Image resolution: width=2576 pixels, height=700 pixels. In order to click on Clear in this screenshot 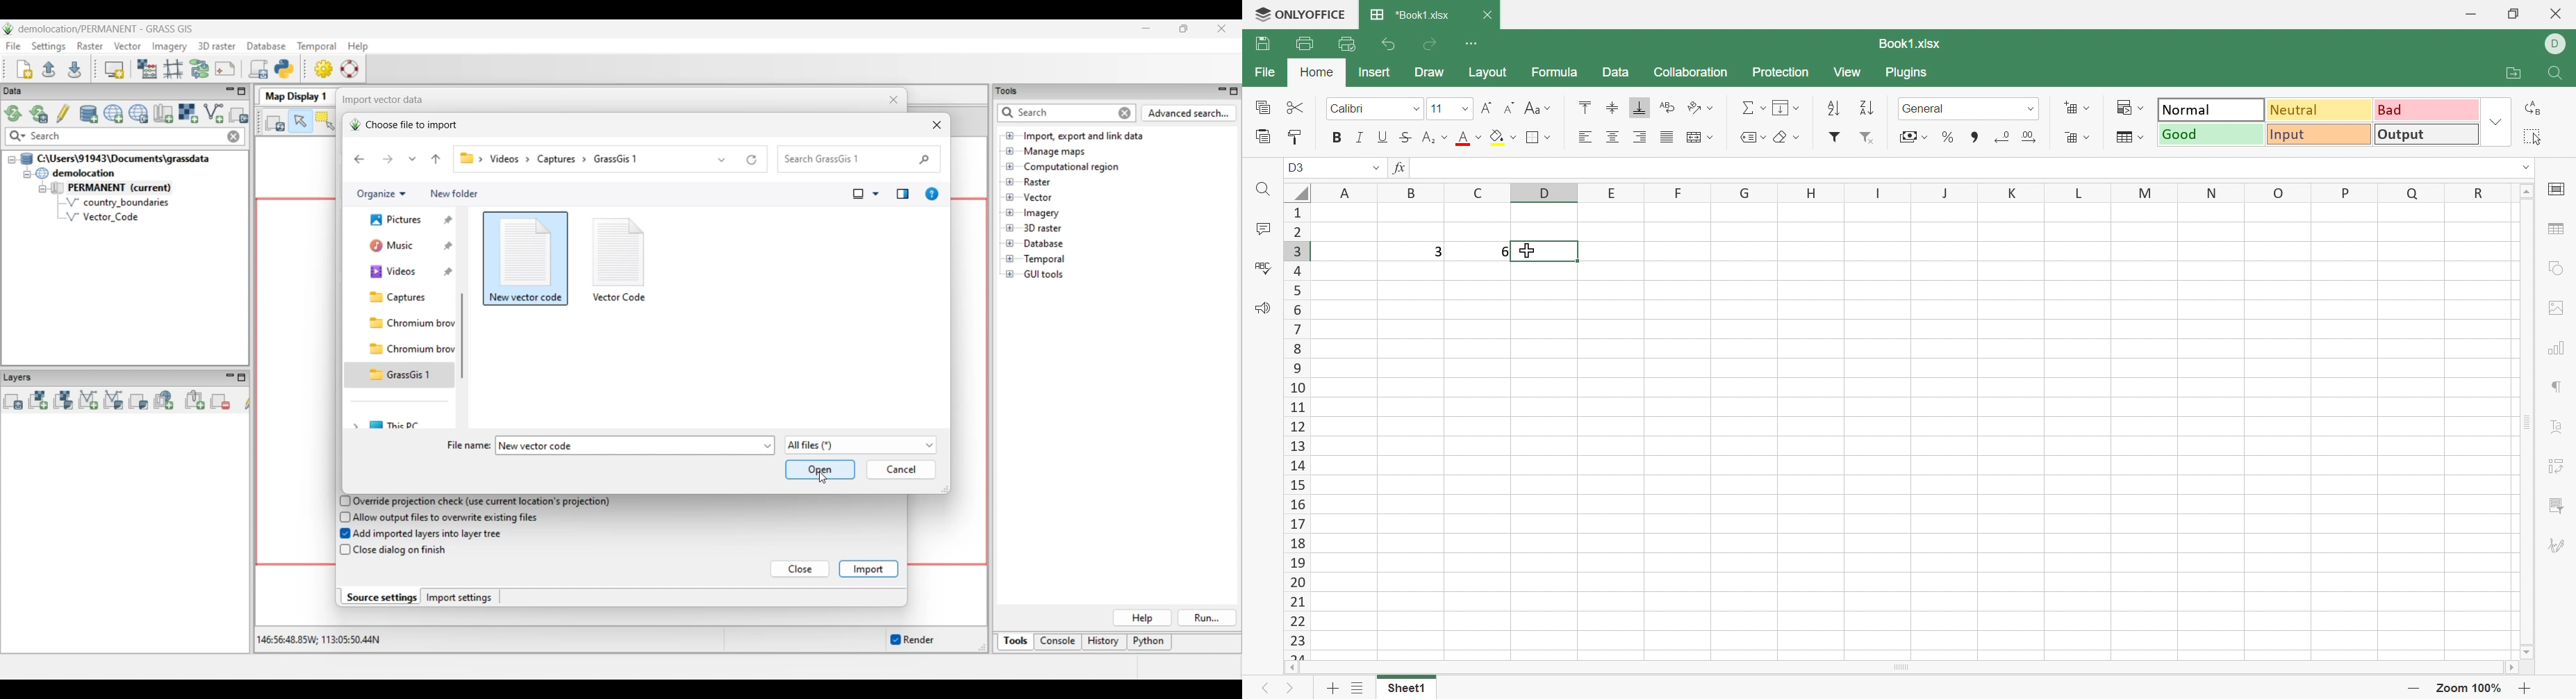, I will do `click(1788, 135)`.